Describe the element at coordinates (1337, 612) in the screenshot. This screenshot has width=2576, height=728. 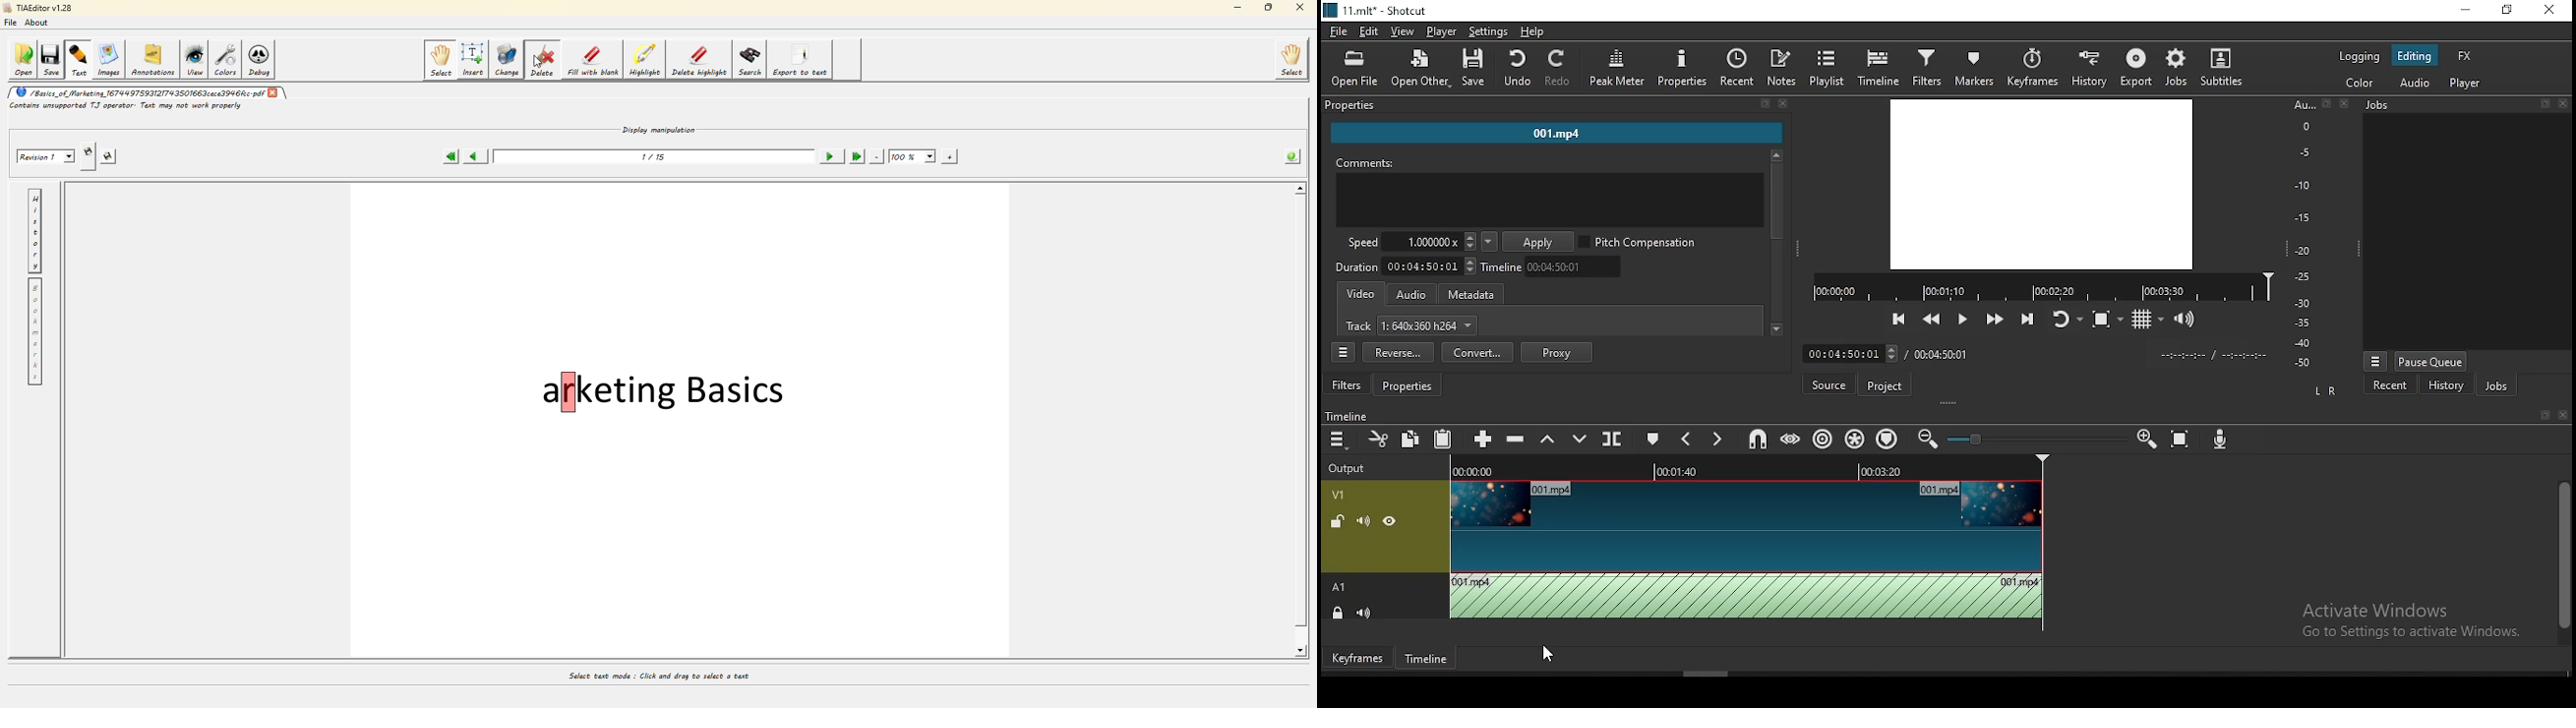
I see `(un)lock` at that location.